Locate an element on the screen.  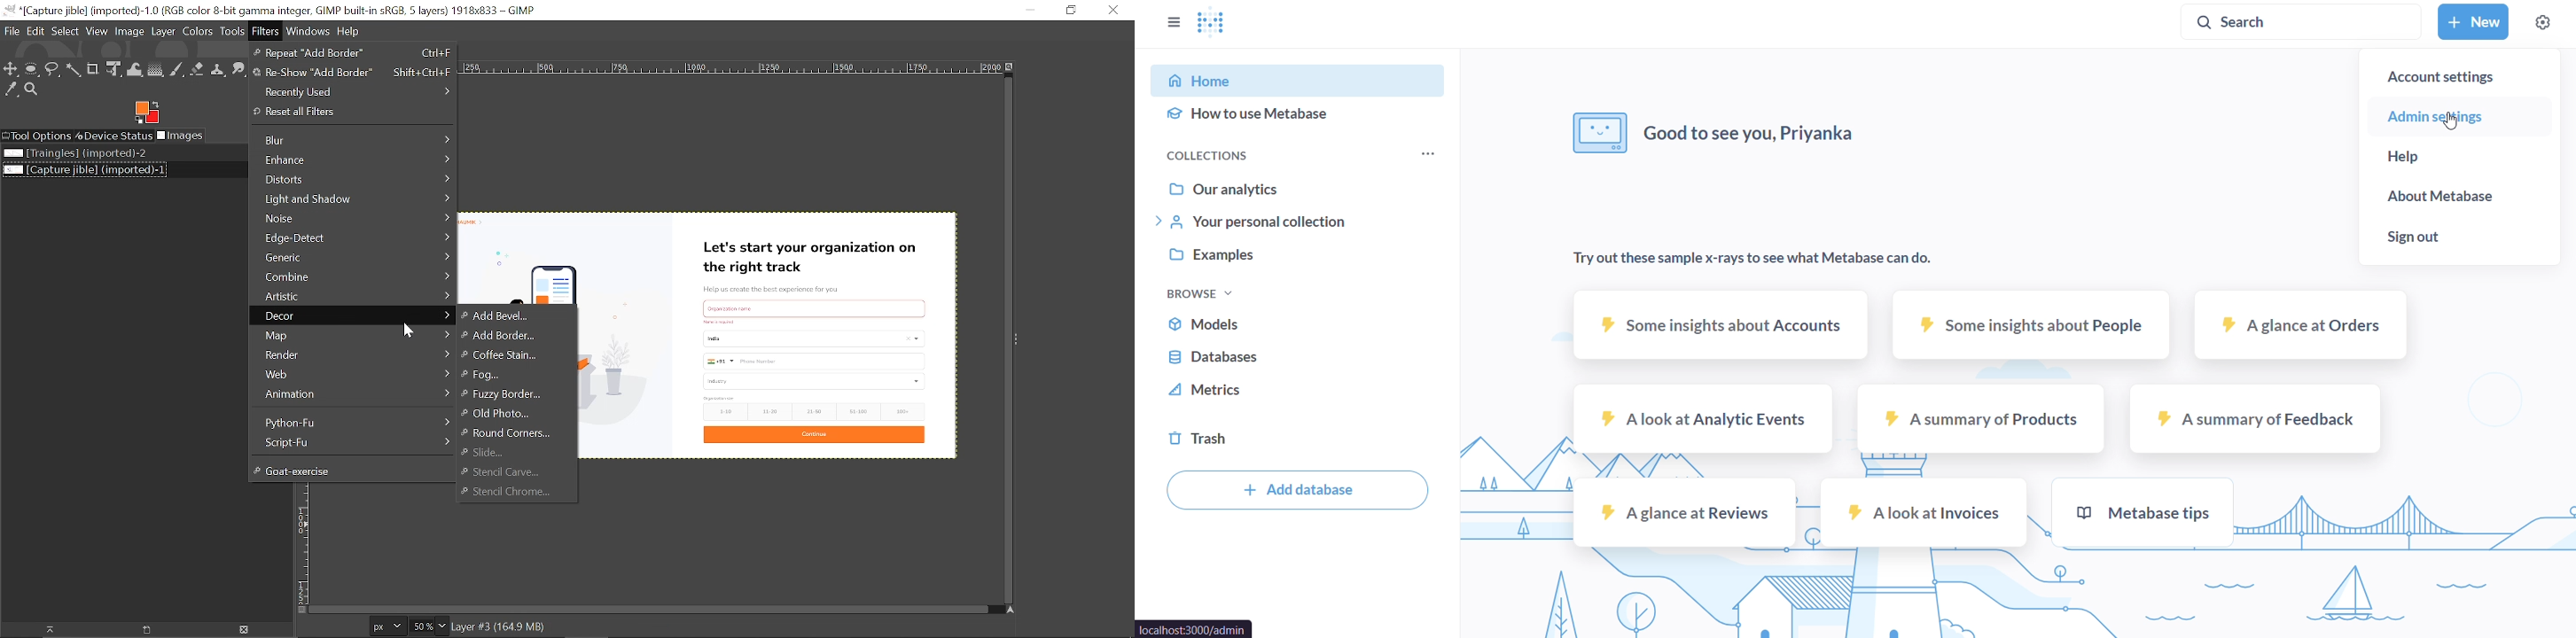
Smudge too is located at coordinates (239, 68).